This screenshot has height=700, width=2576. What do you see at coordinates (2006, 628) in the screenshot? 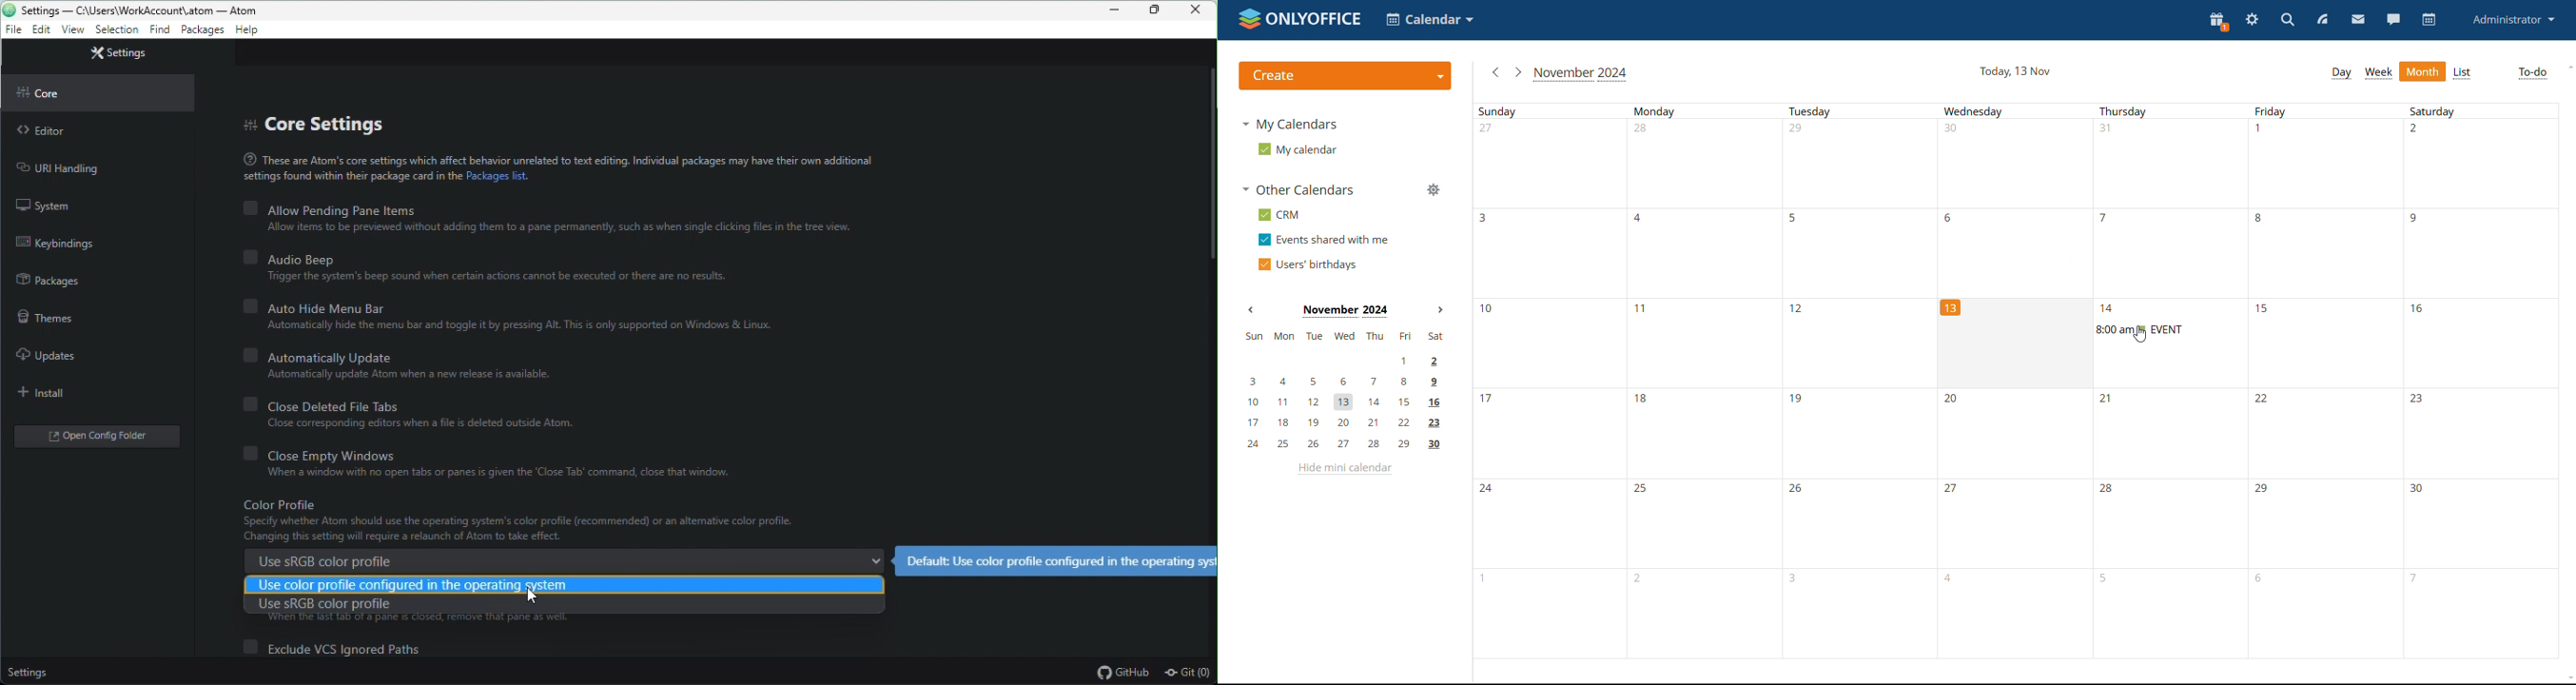
I see `Dates of the month` at bounding box center [2006, 628].